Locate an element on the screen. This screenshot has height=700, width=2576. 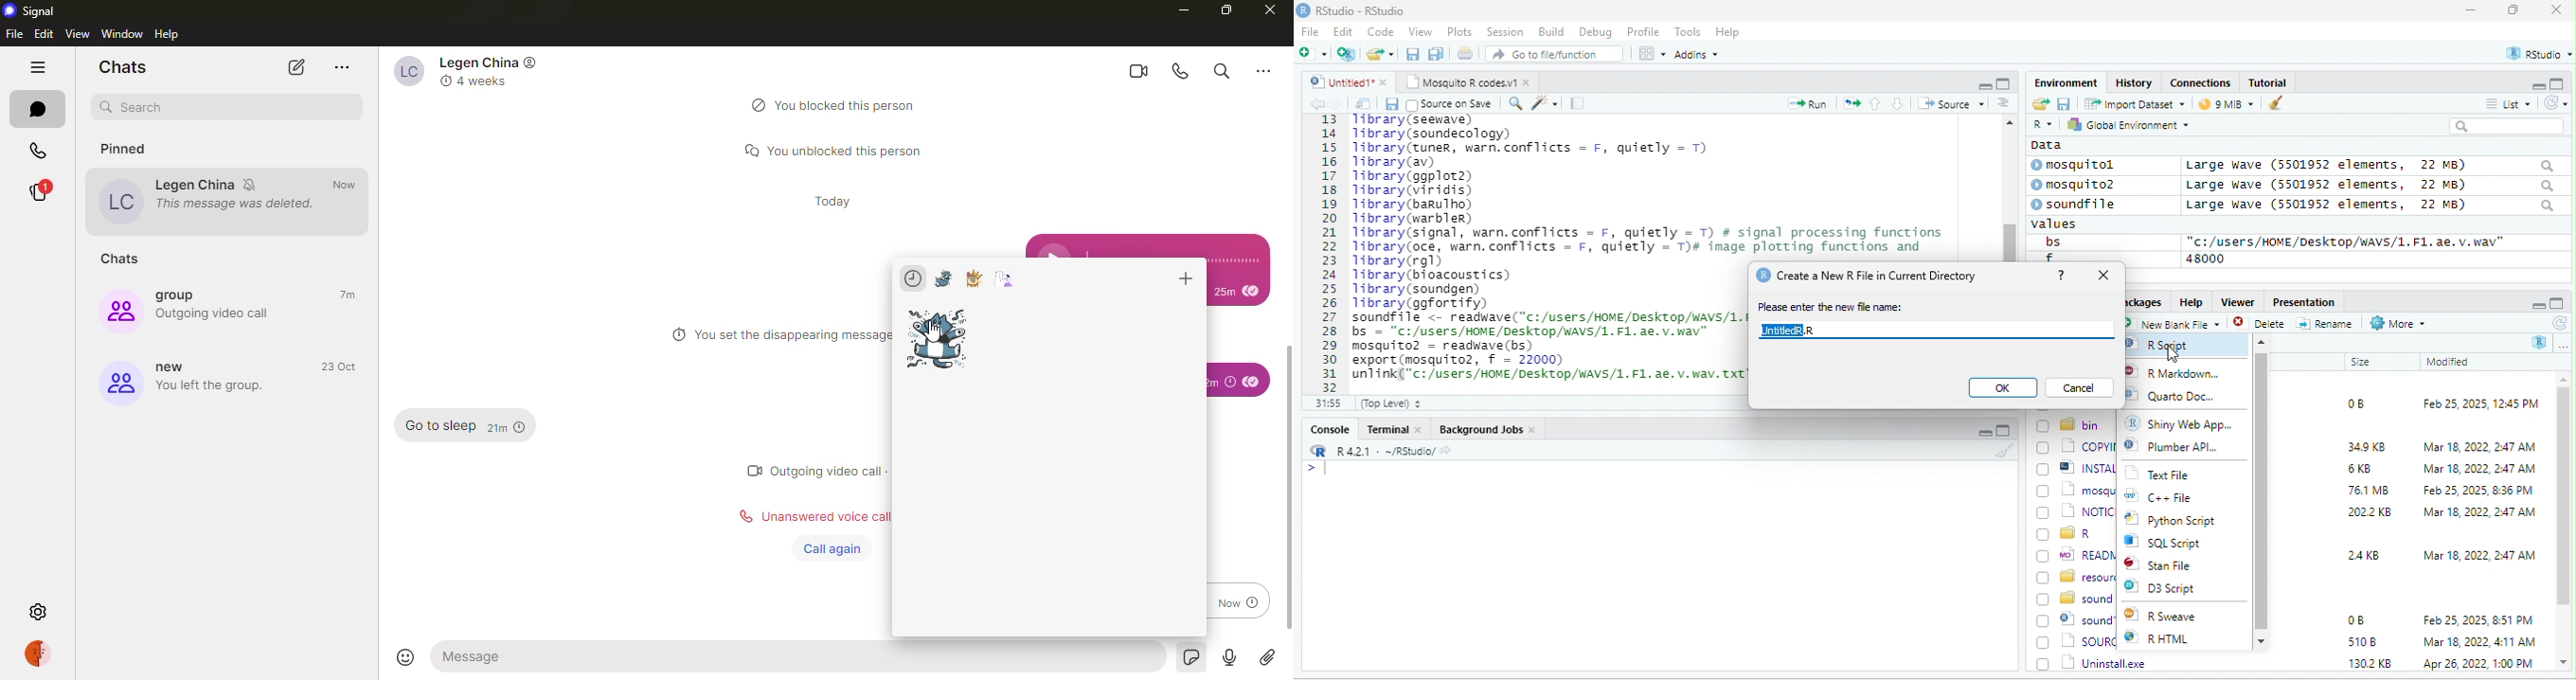
Untitled.R is located at coordinates (1796, 332).